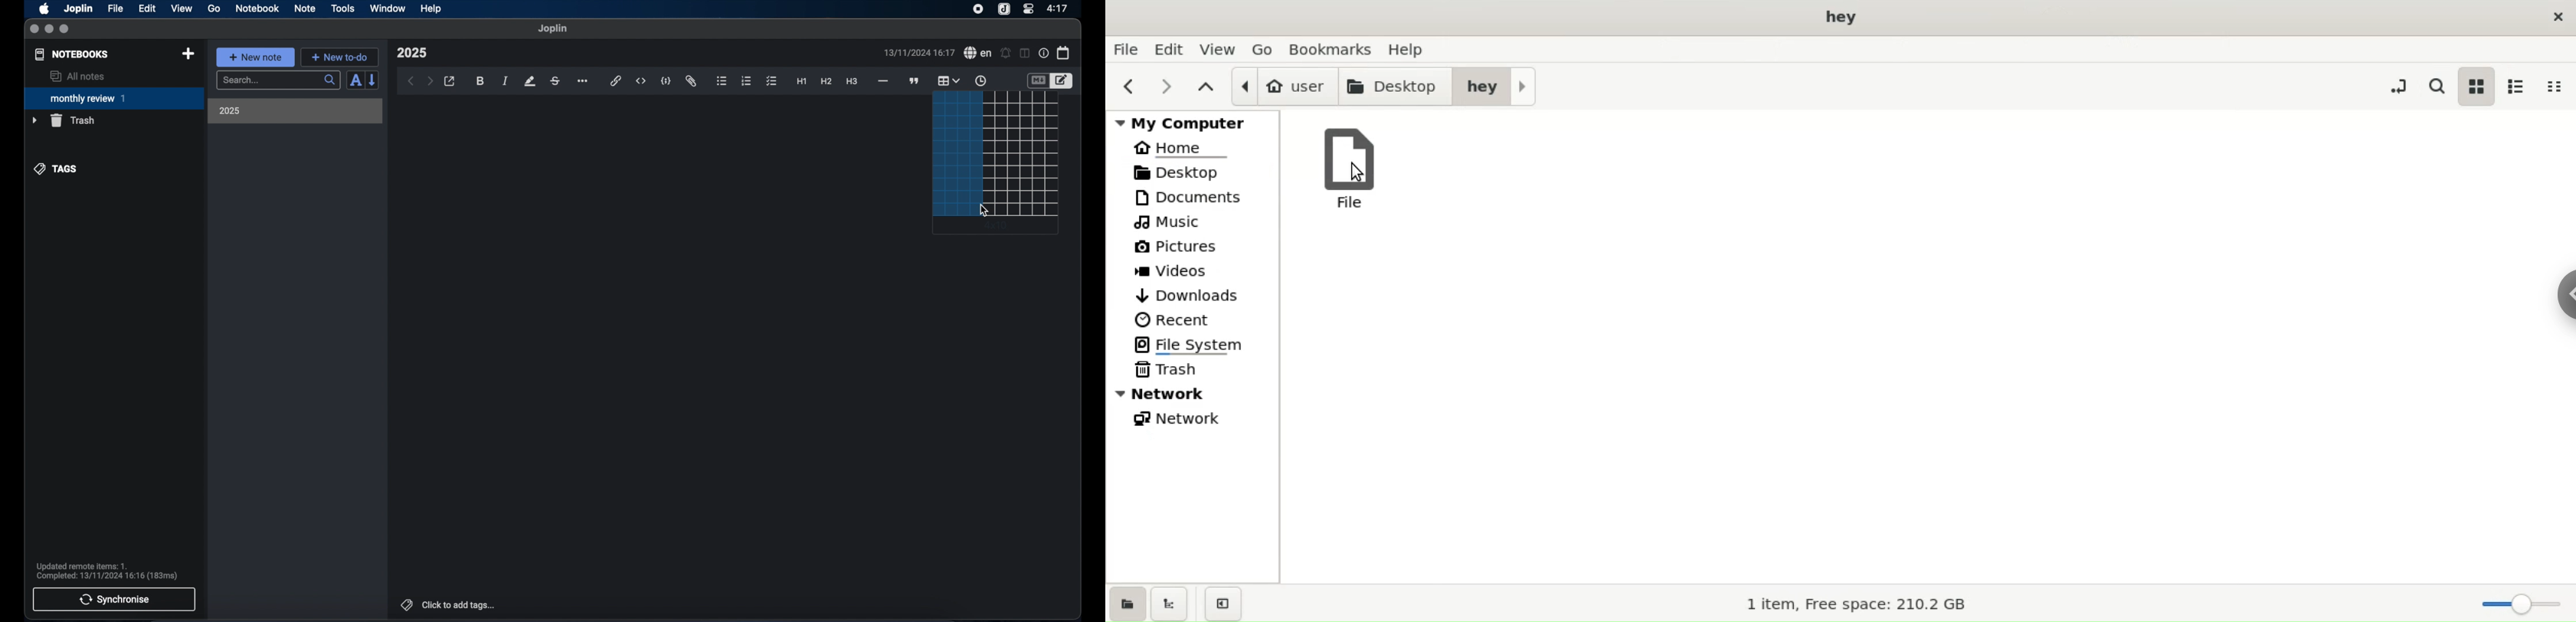 This screenshot has height=644, width=2576. I want to click on set alarm, so click(1006, 54).